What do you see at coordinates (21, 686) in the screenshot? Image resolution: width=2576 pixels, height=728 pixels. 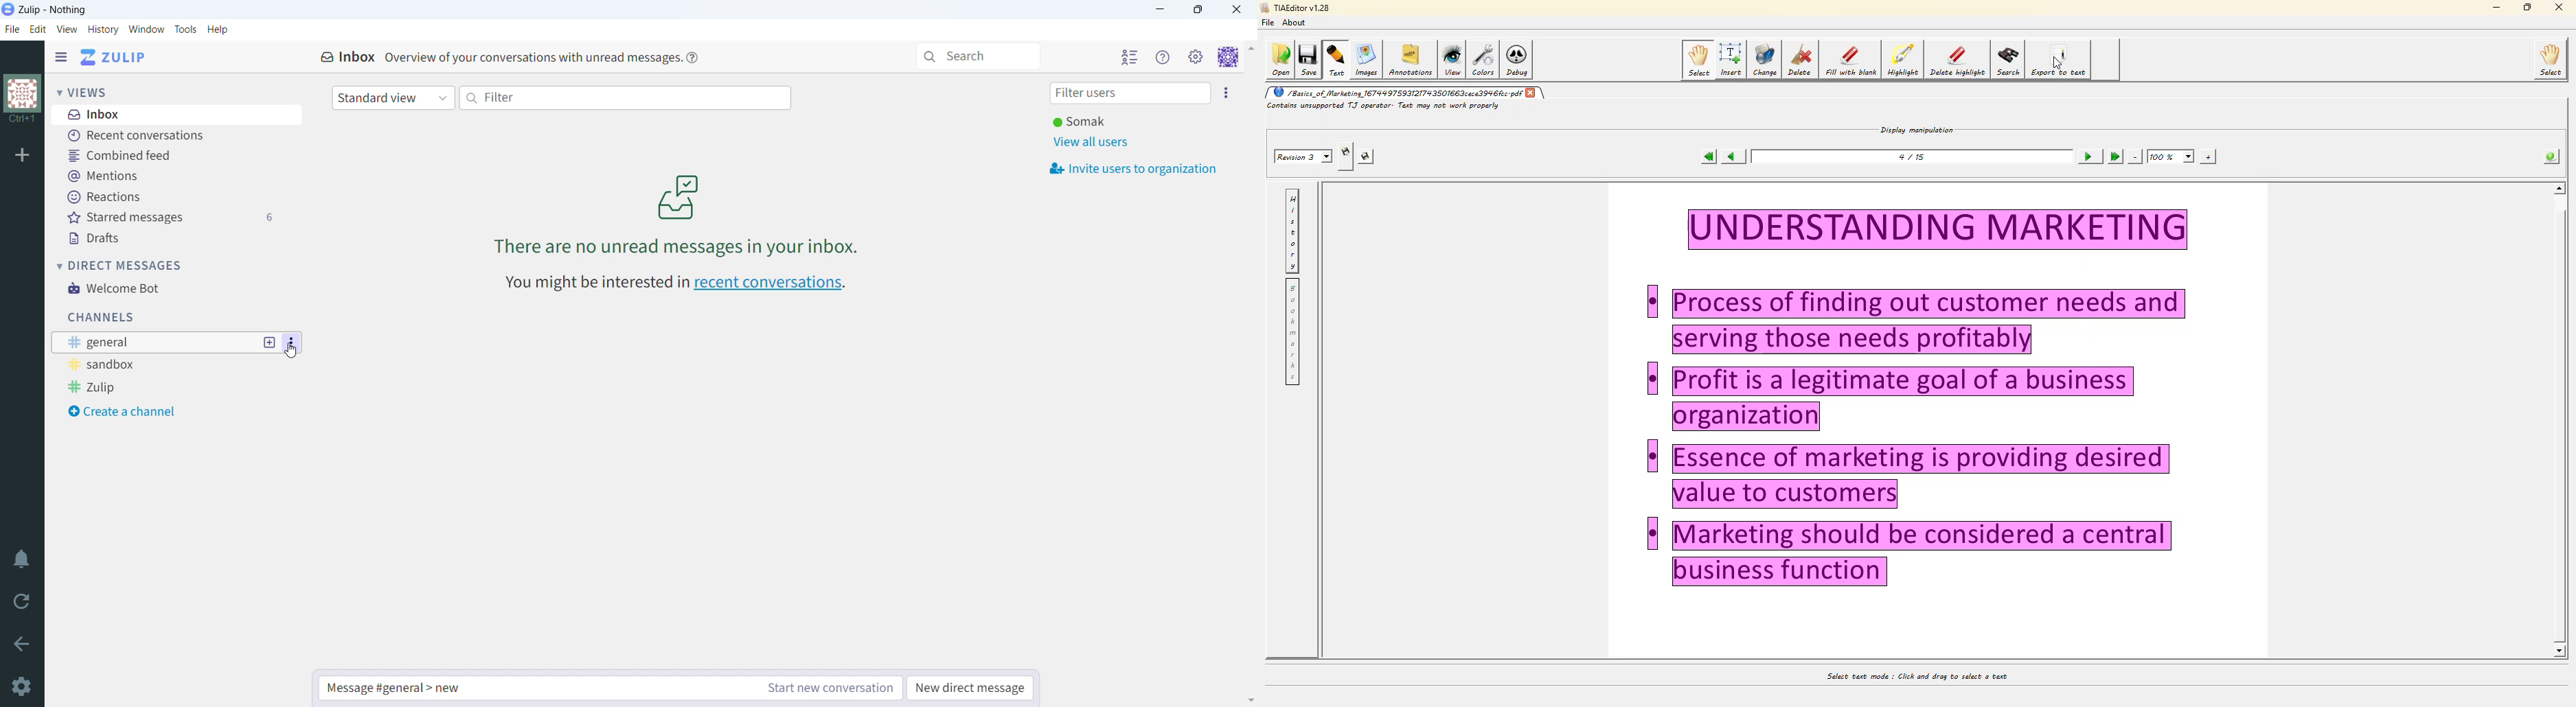 I see `settings` at bounding box center [21, 686].